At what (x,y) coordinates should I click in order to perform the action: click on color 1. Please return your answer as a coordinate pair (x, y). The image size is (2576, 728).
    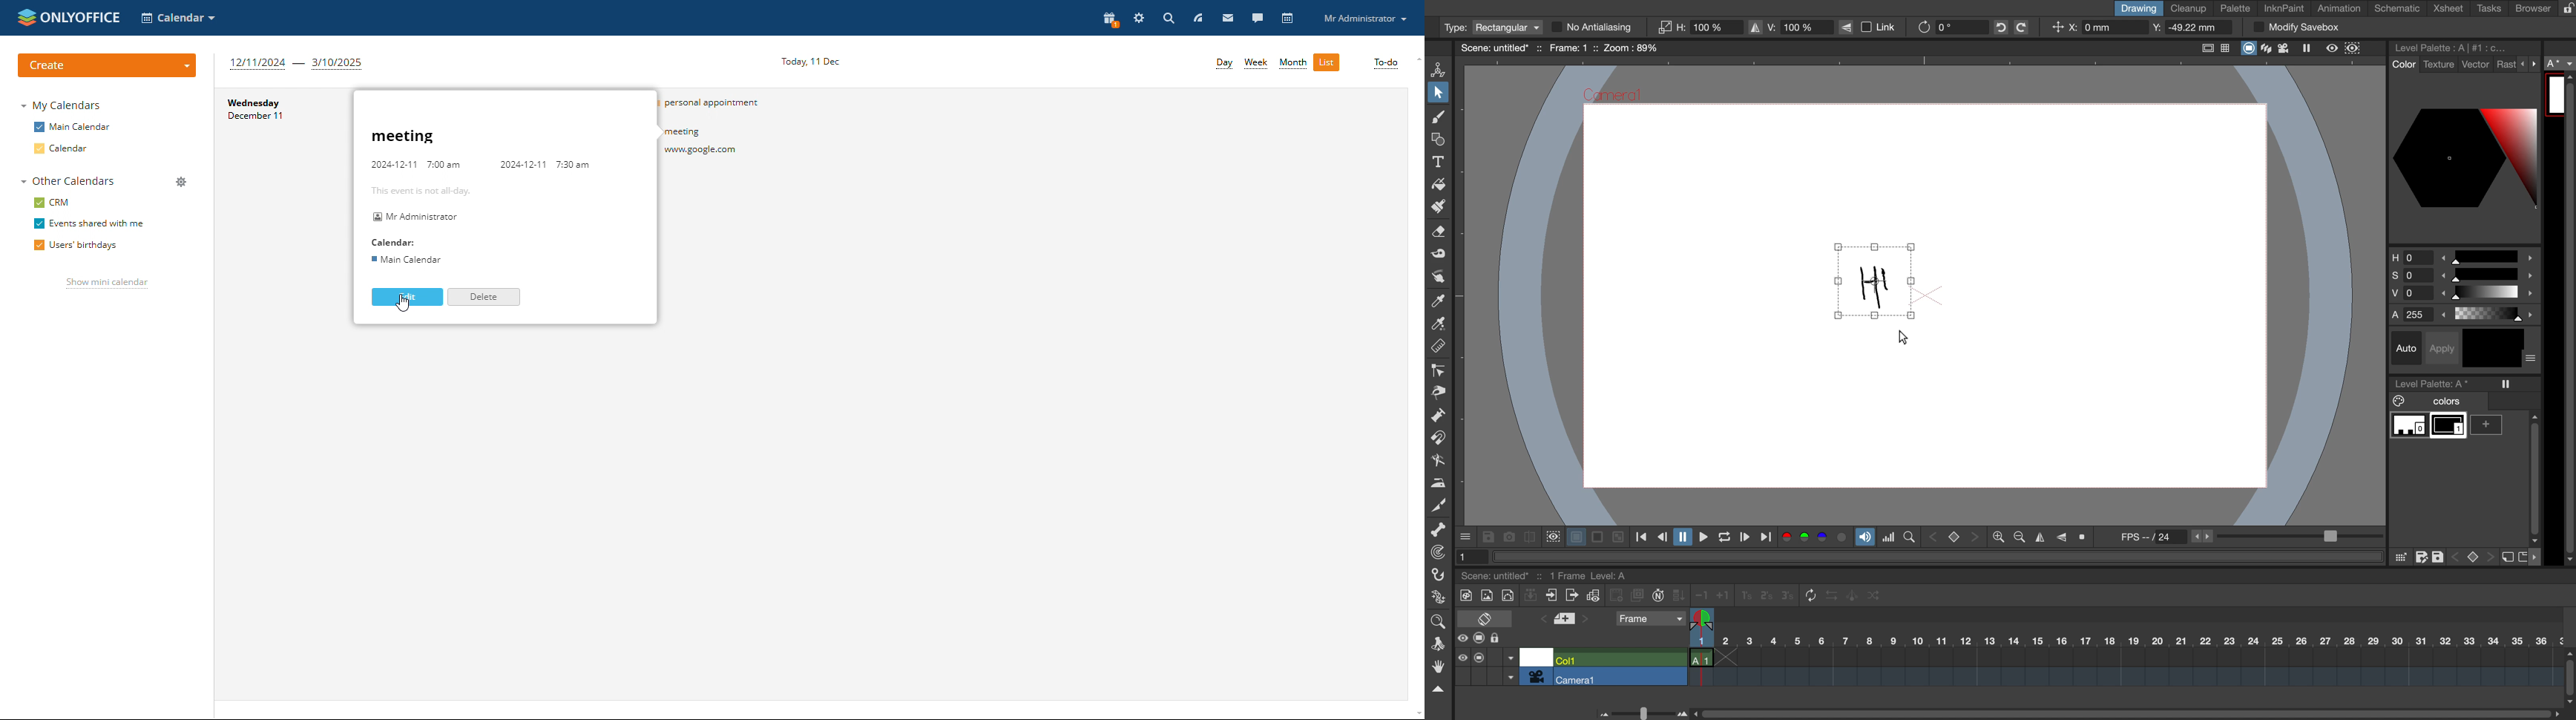
    Looking at the image, I should click on (2450, 427).